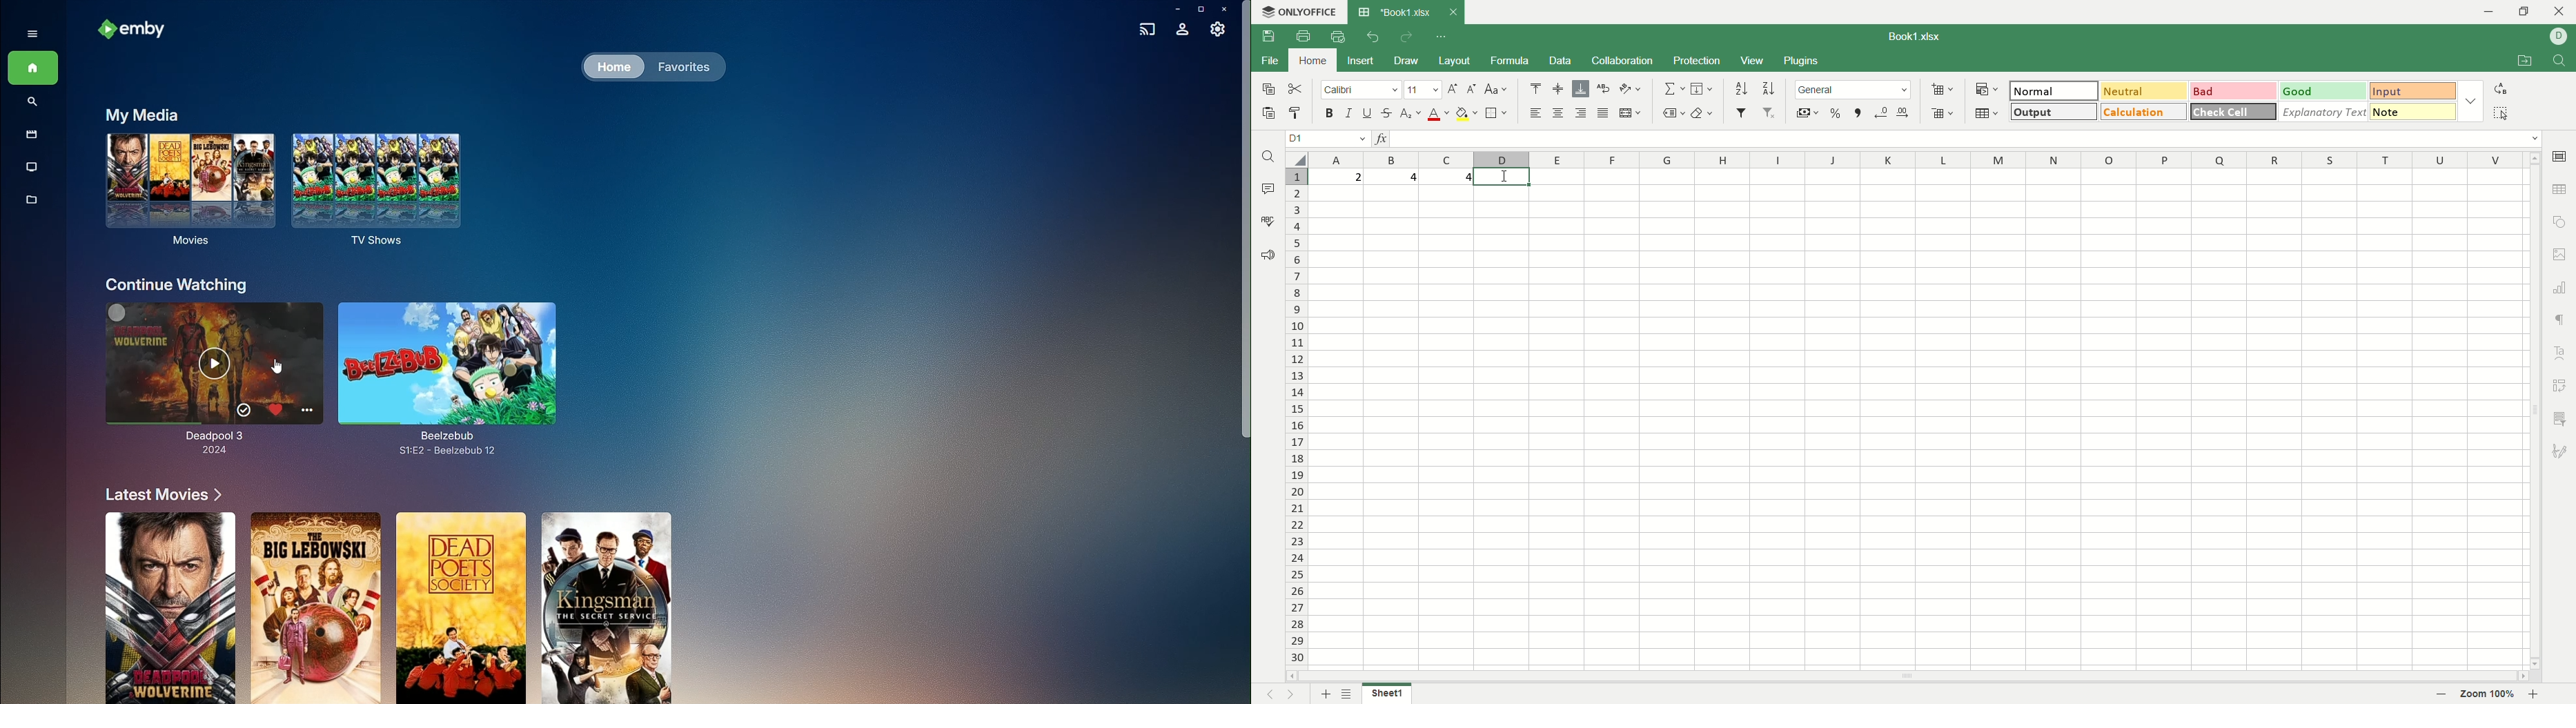 The height and width of the screenshot is (728, 2576). What do you see at coordinates (1469, 89) in the screenshot?
I see `decrease font` at bounding box center [1469, 89].